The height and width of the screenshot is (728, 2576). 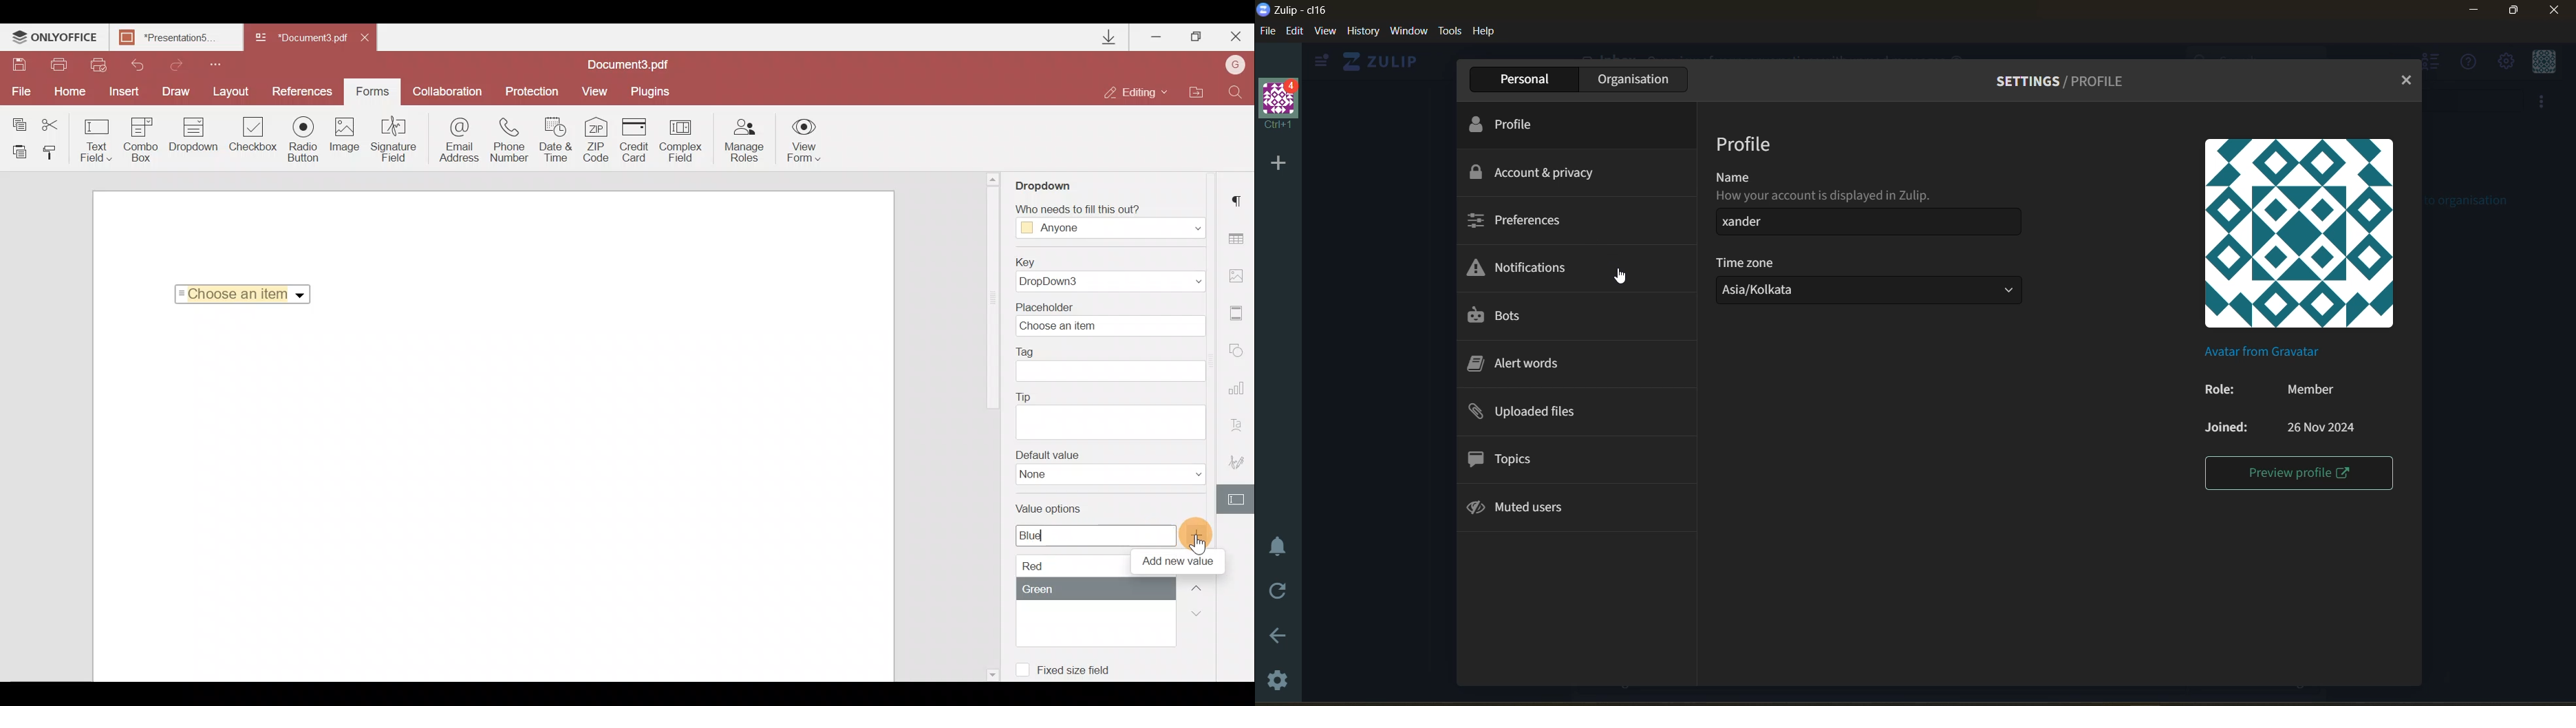 What do you see at coordinates (1526, 510) in the screenshot?
I see `muted users` at bounding box center [1526, 510].